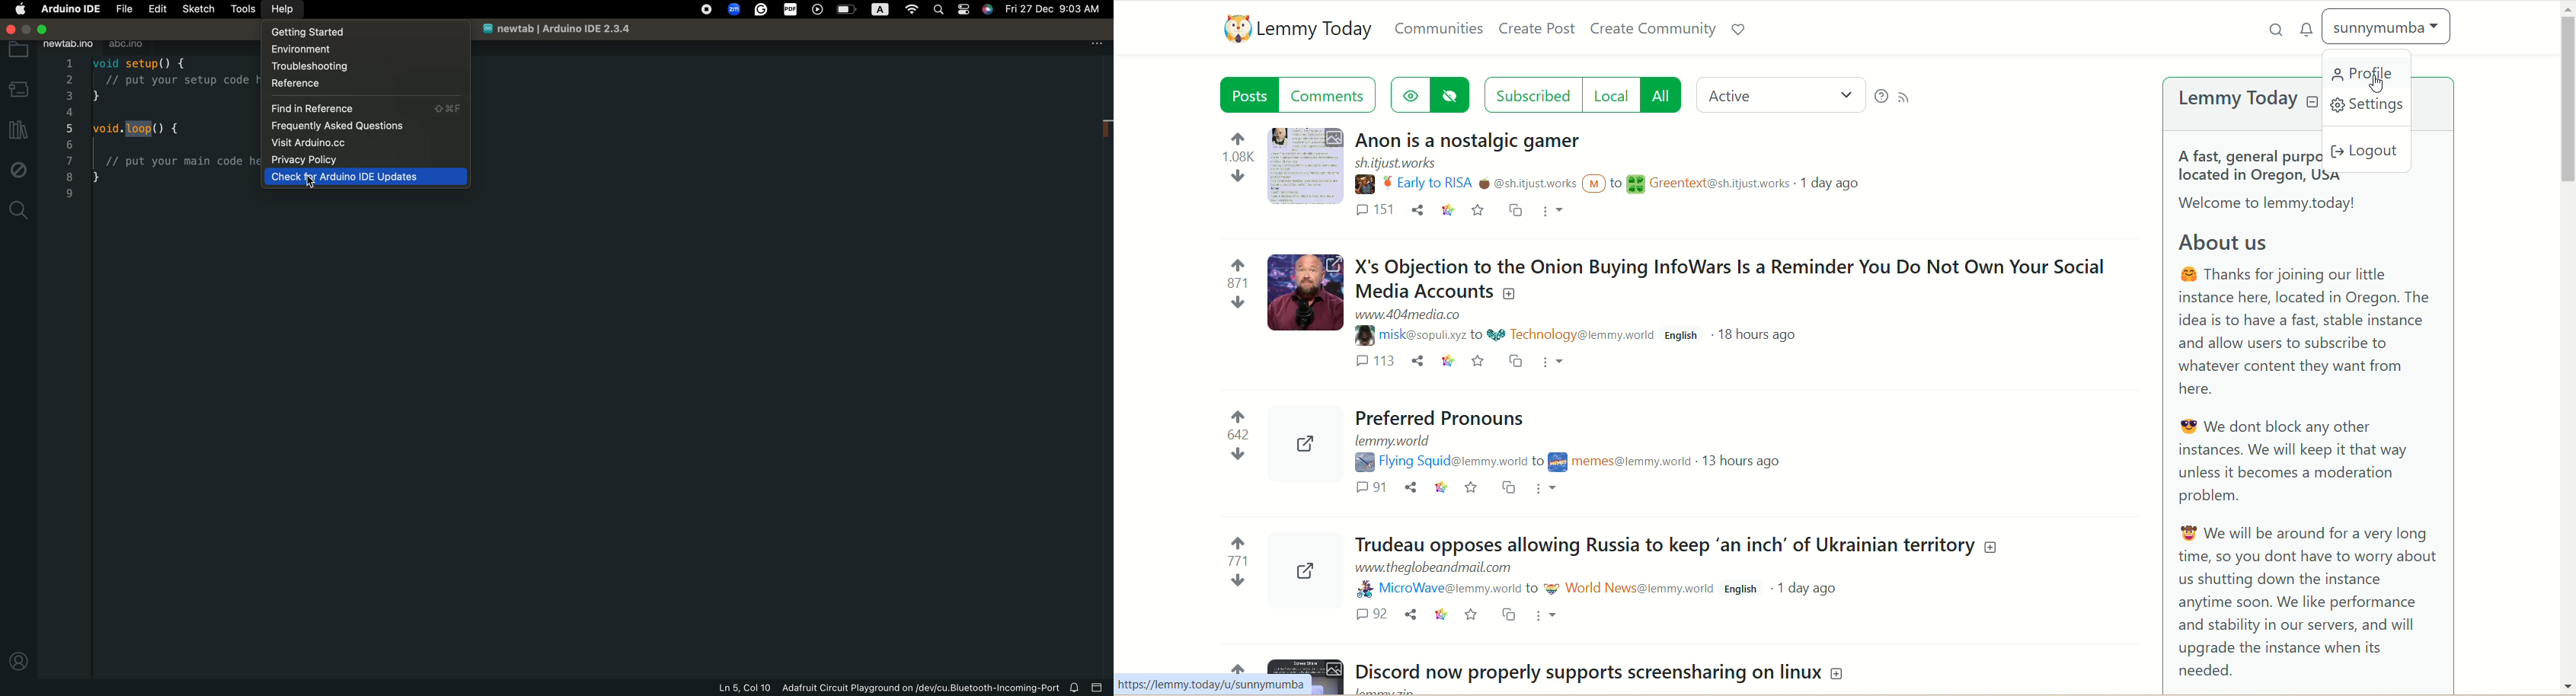 The image size is (2576, 700). Describe the element at coordinates (1448, 212) in the screenshot. I see `link` at that location.